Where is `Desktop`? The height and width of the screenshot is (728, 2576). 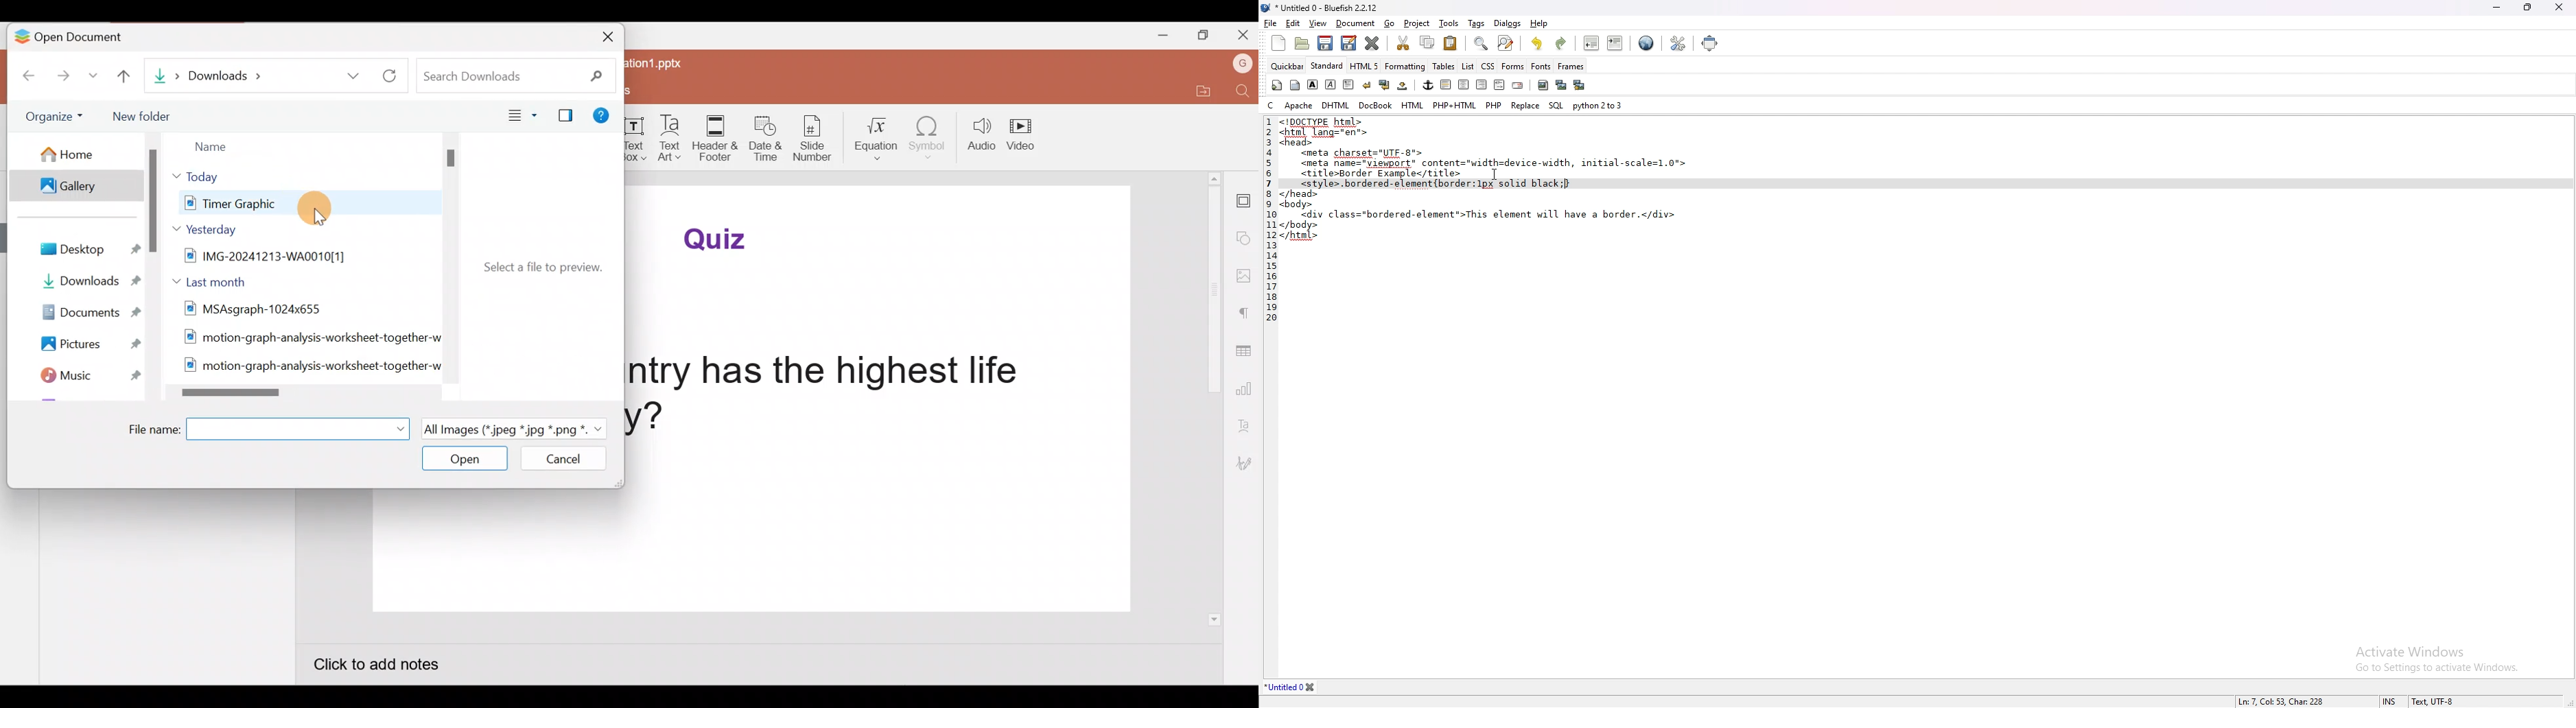
Desktop is located at coordinates (87, 249).